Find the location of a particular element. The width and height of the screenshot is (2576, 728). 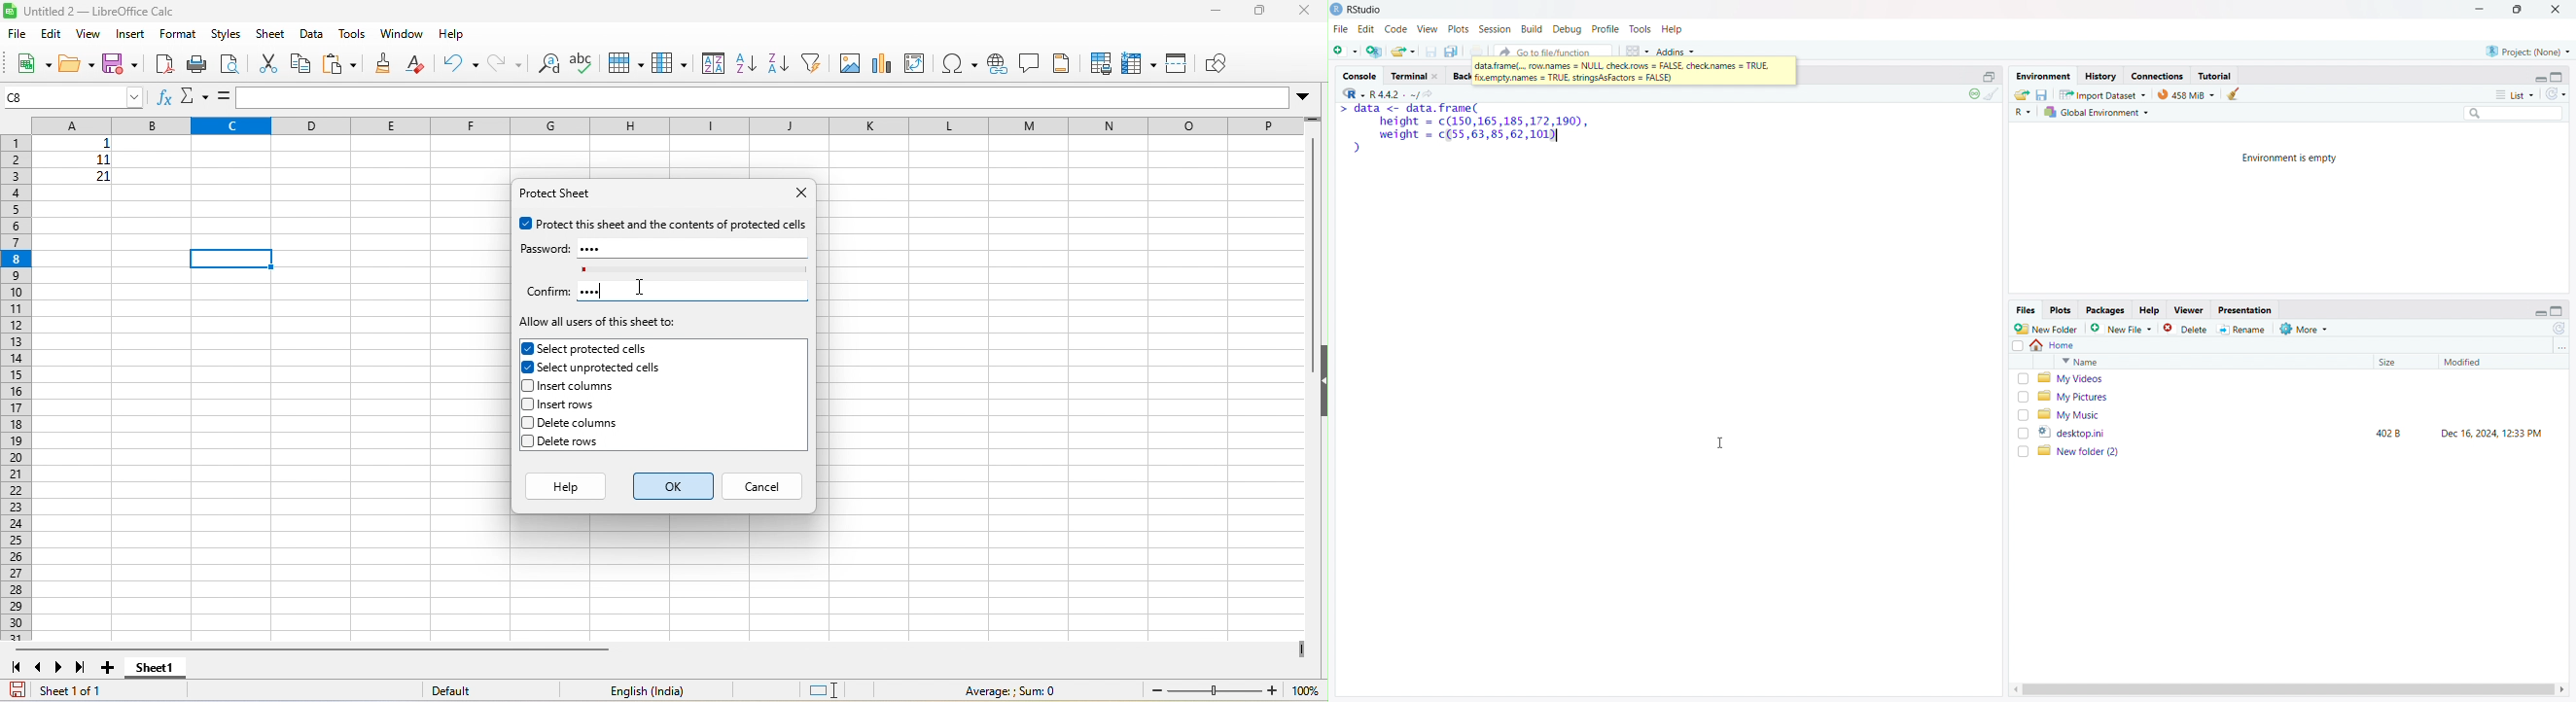

open is located at coordinates (76, 65).